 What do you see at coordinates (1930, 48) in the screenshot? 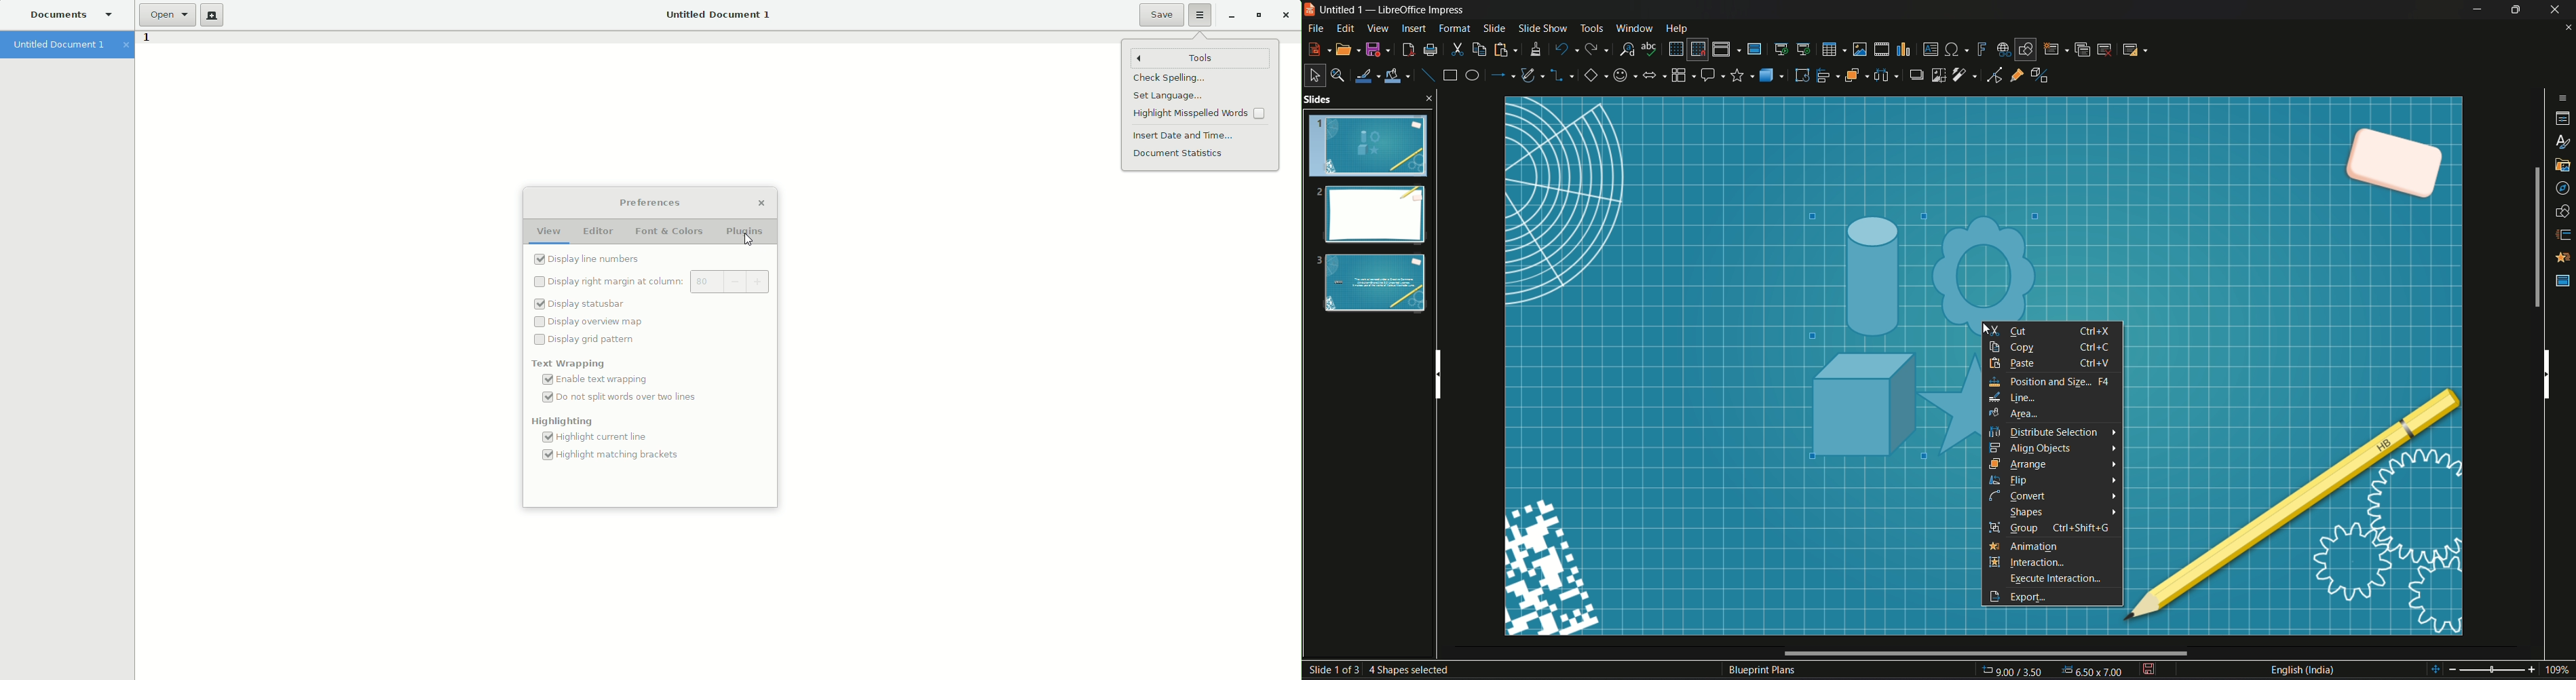
I see `insert textbox` at bounding box center [1930, 48].